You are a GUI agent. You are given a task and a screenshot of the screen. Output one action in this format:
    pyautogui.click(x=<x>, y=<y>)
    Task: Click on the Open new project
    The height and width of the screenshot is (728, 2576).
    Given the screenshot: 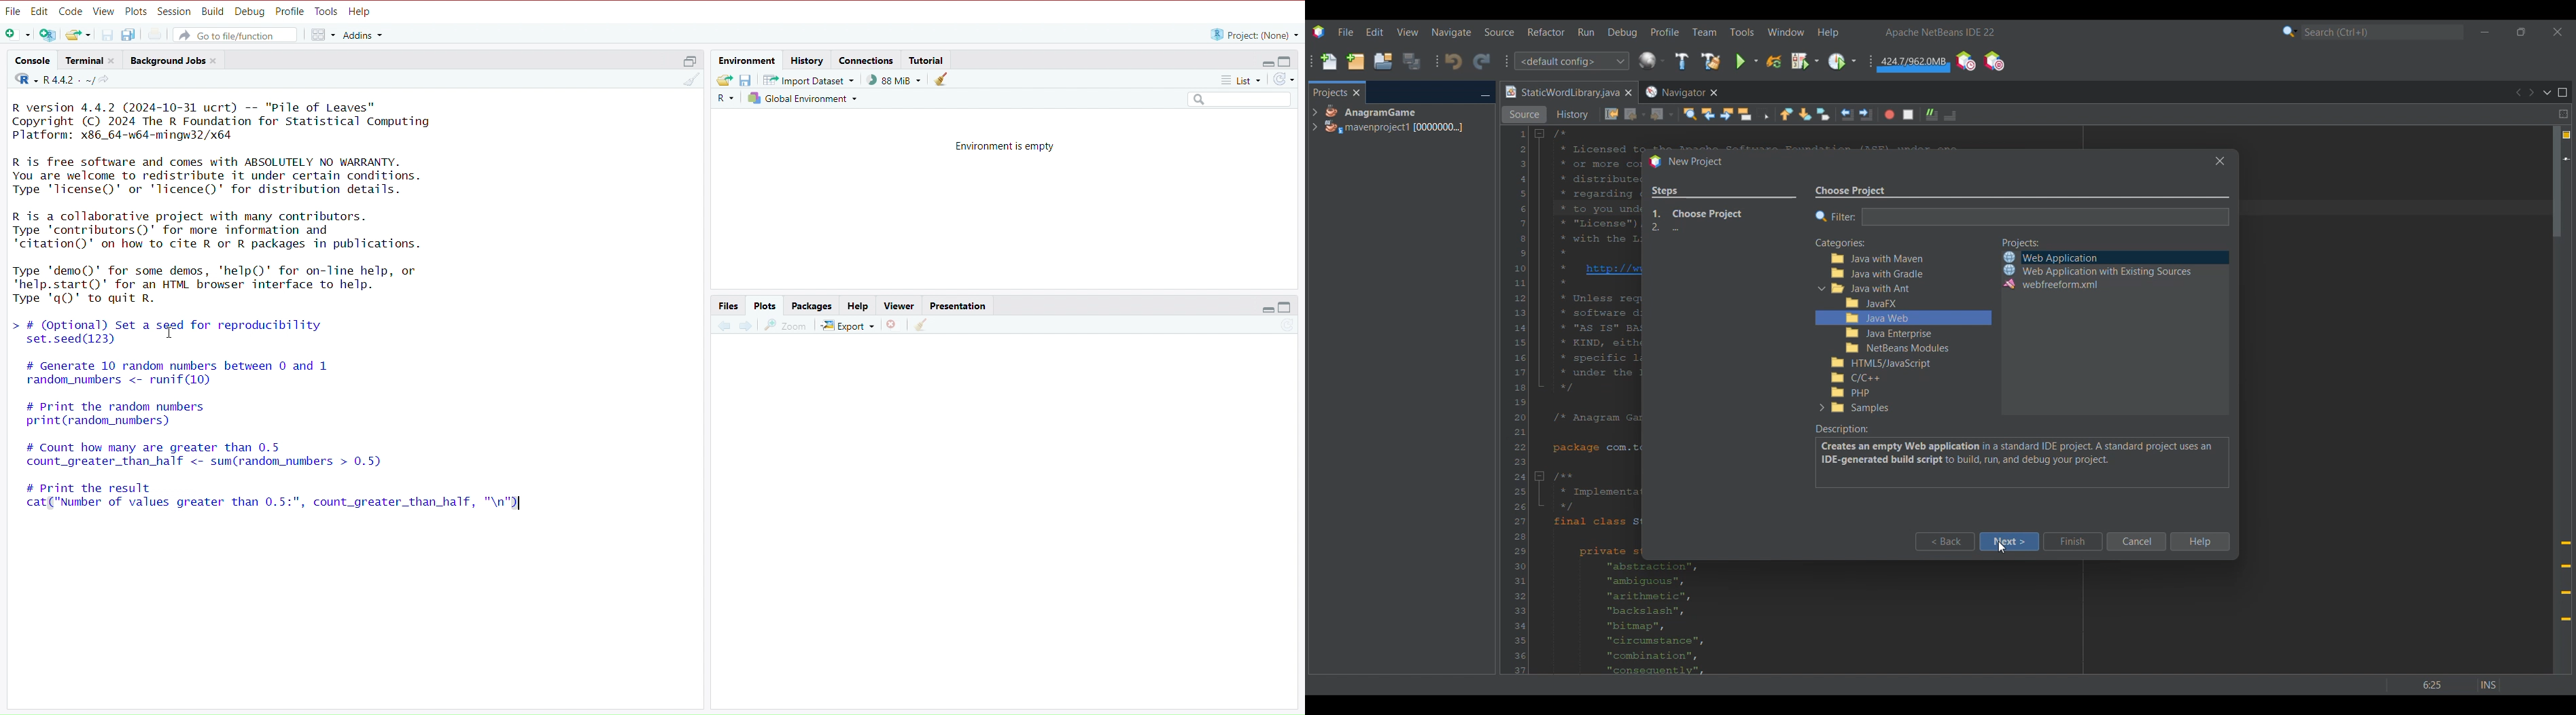 What is the action you would take?
    pyautogui.click(x=46, y=35)
    